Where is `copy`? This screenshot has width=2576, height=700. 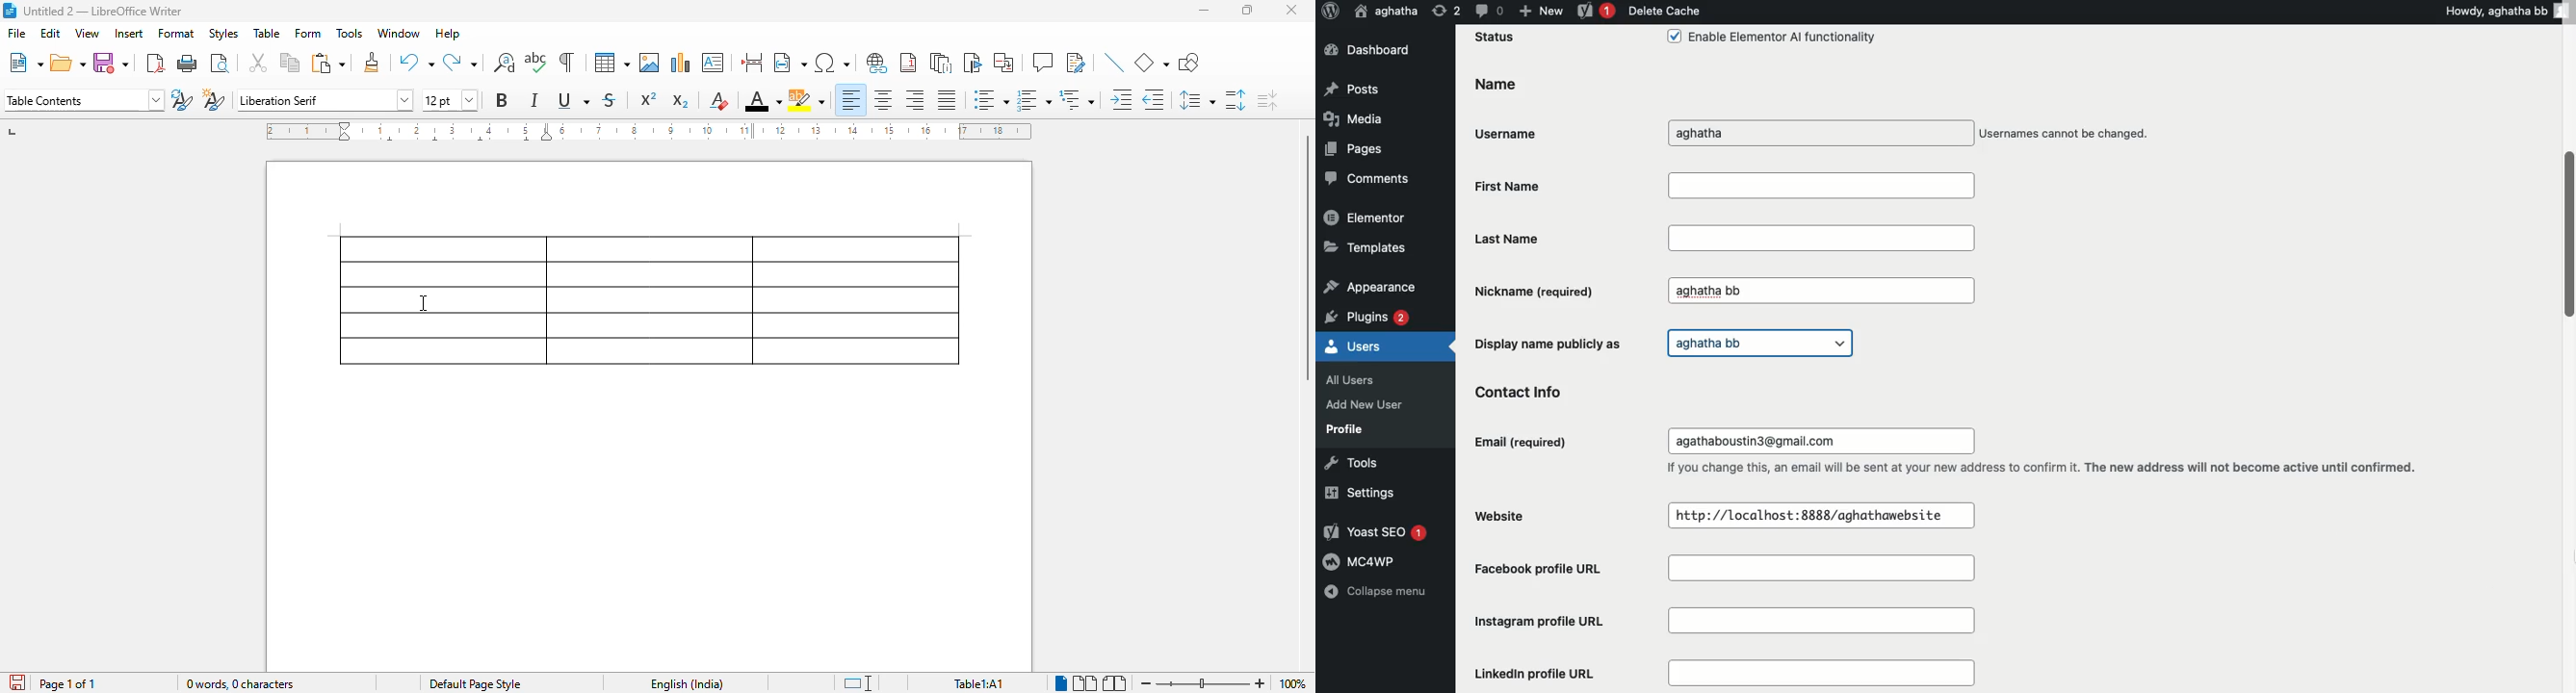
copy is located at coordinates (291, 64).